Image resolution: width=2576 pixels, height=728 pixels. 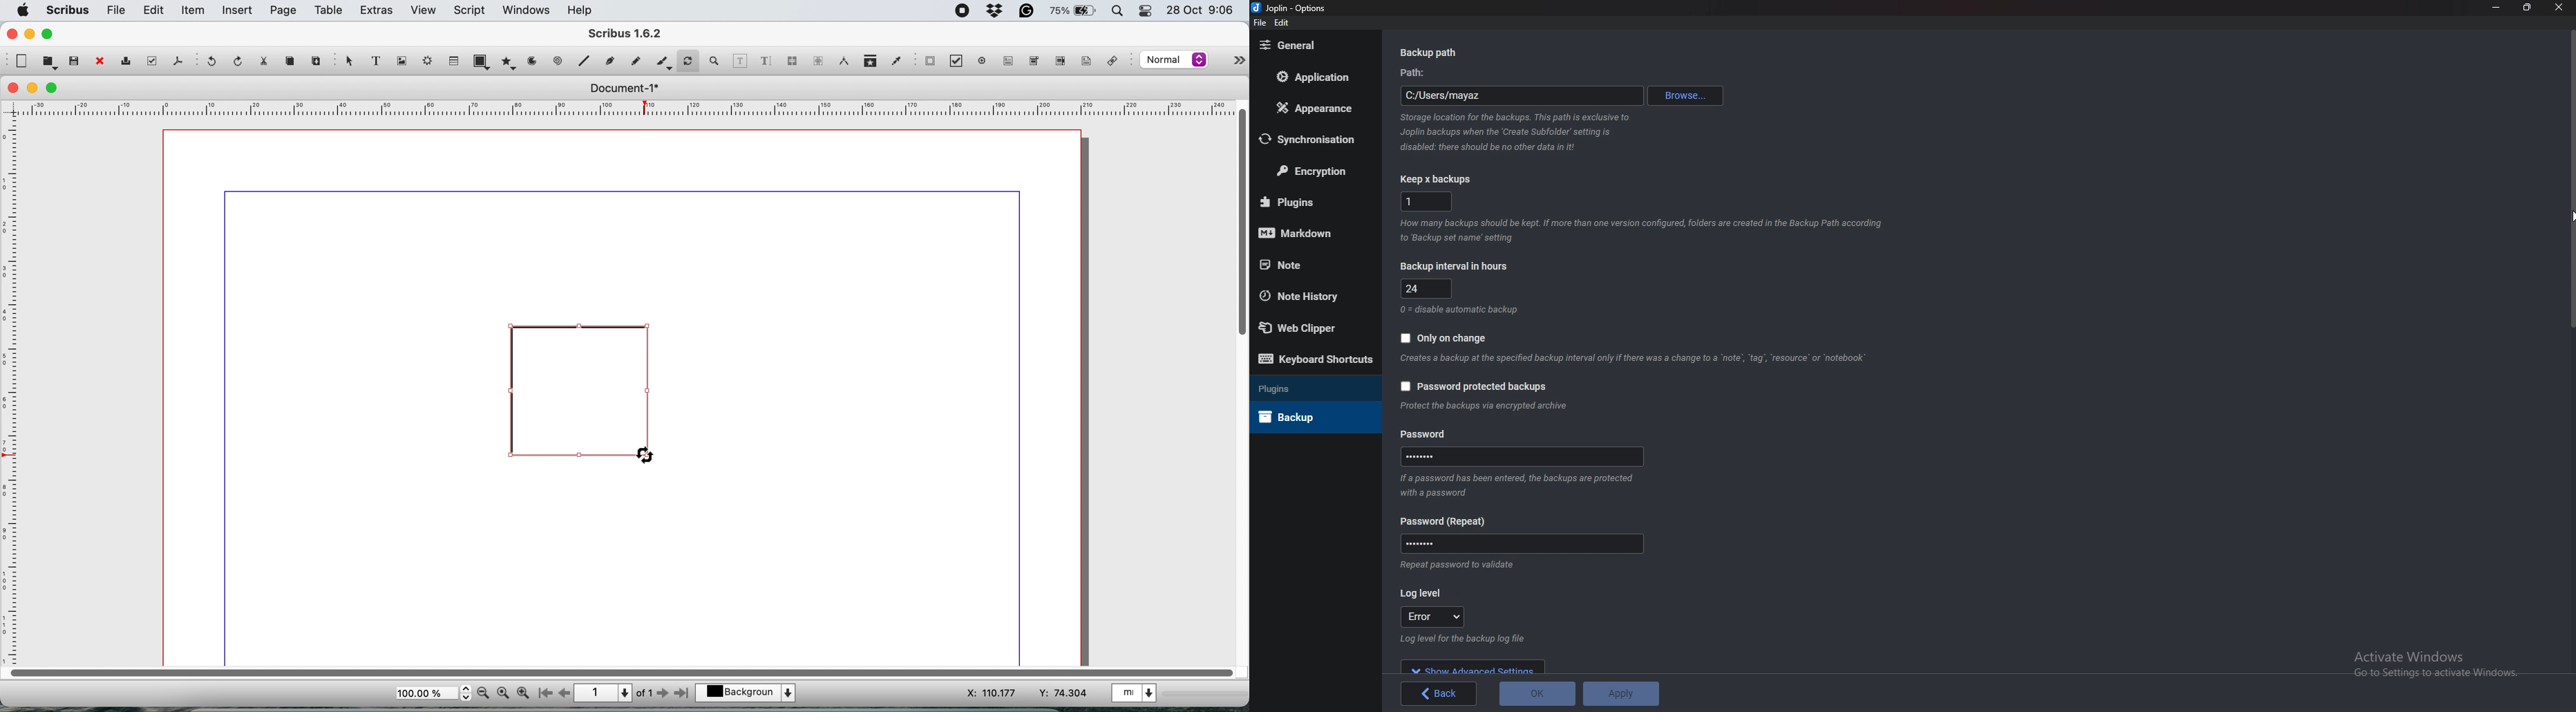 What do you see at coordinates (1442, 692) in the screenshot?
I see `back` at bounding box center [1442, 692].